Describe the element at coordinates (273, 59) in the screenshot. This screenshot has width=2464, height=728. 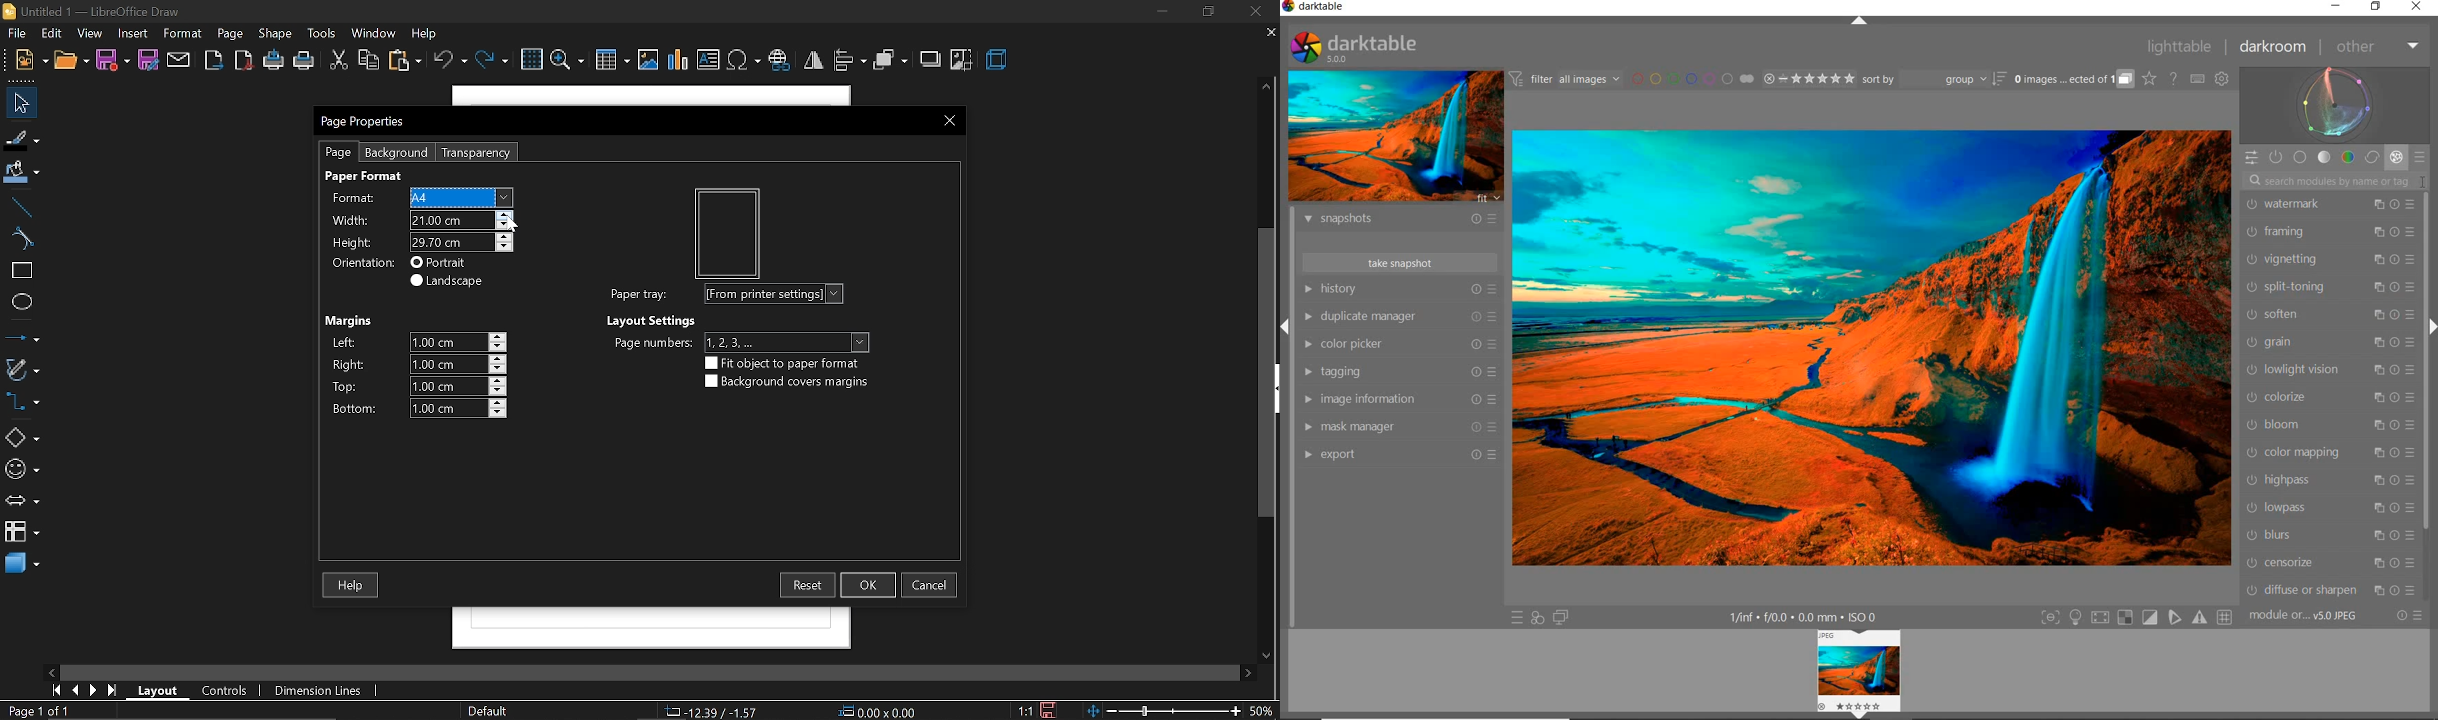
I see `print directly` at that location.